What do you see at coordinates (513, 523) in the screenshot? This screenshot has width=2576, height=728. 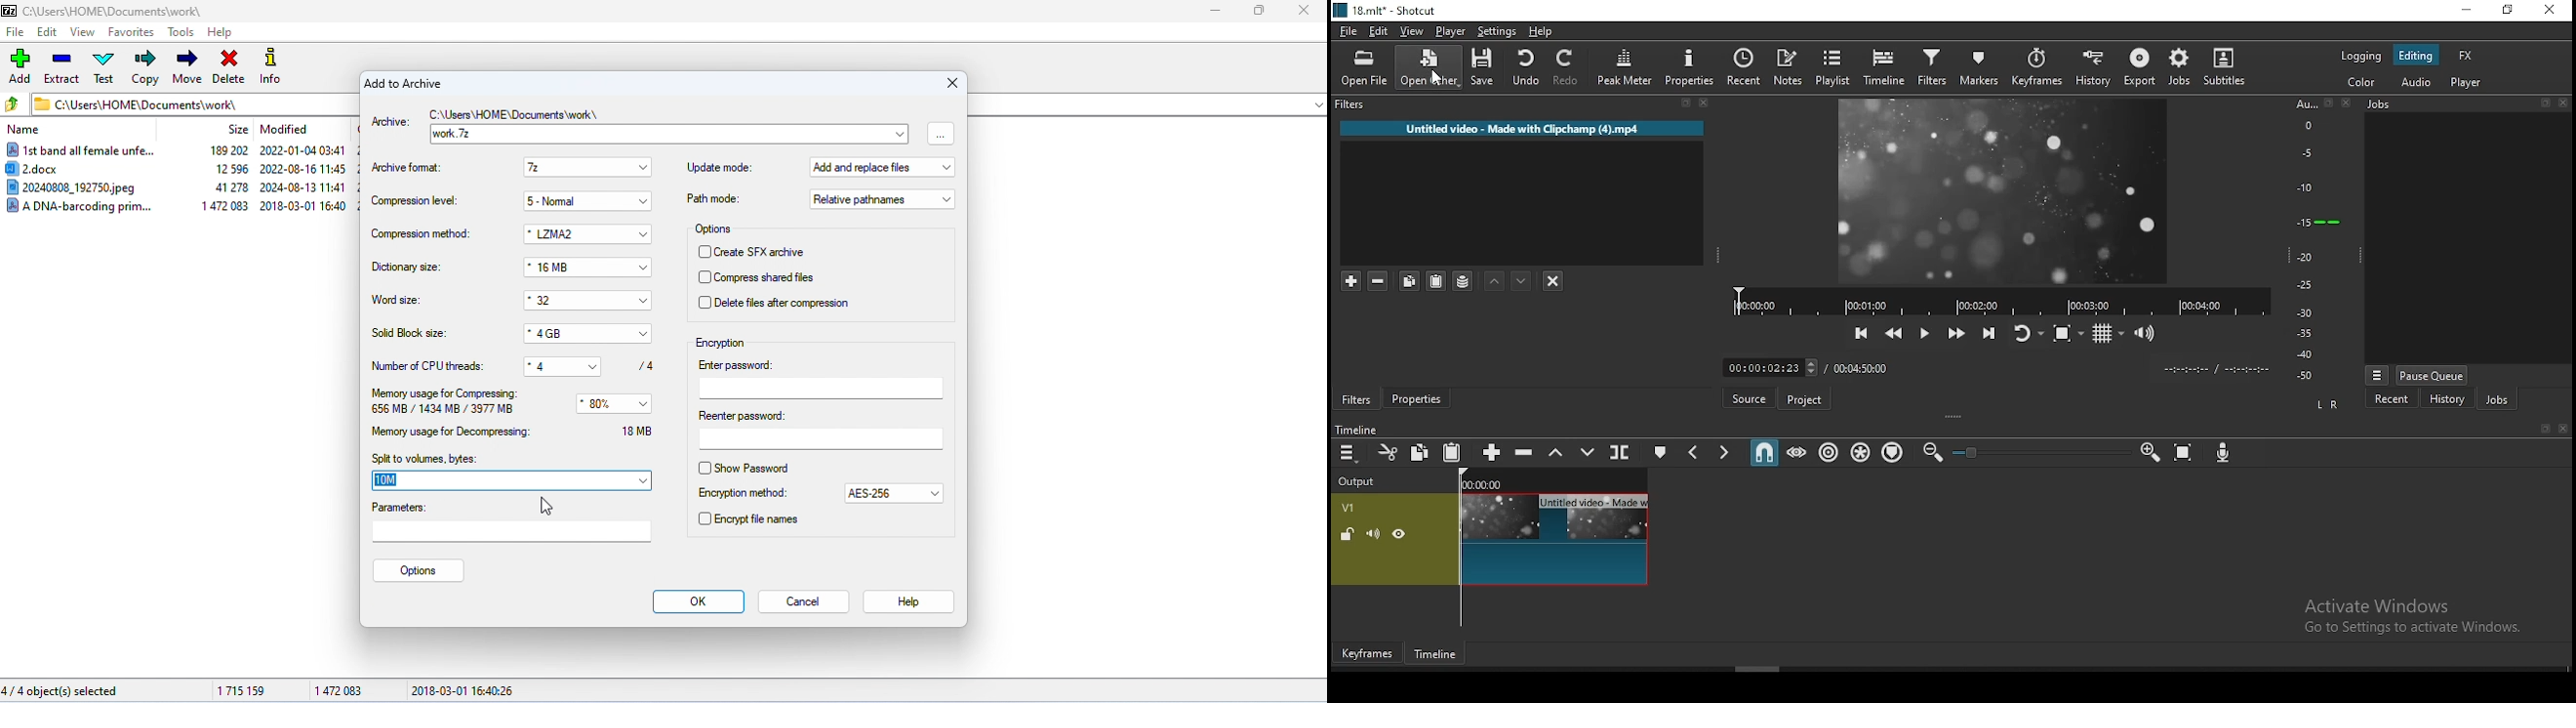 I see `parameters` at bounding box center [513, 523].